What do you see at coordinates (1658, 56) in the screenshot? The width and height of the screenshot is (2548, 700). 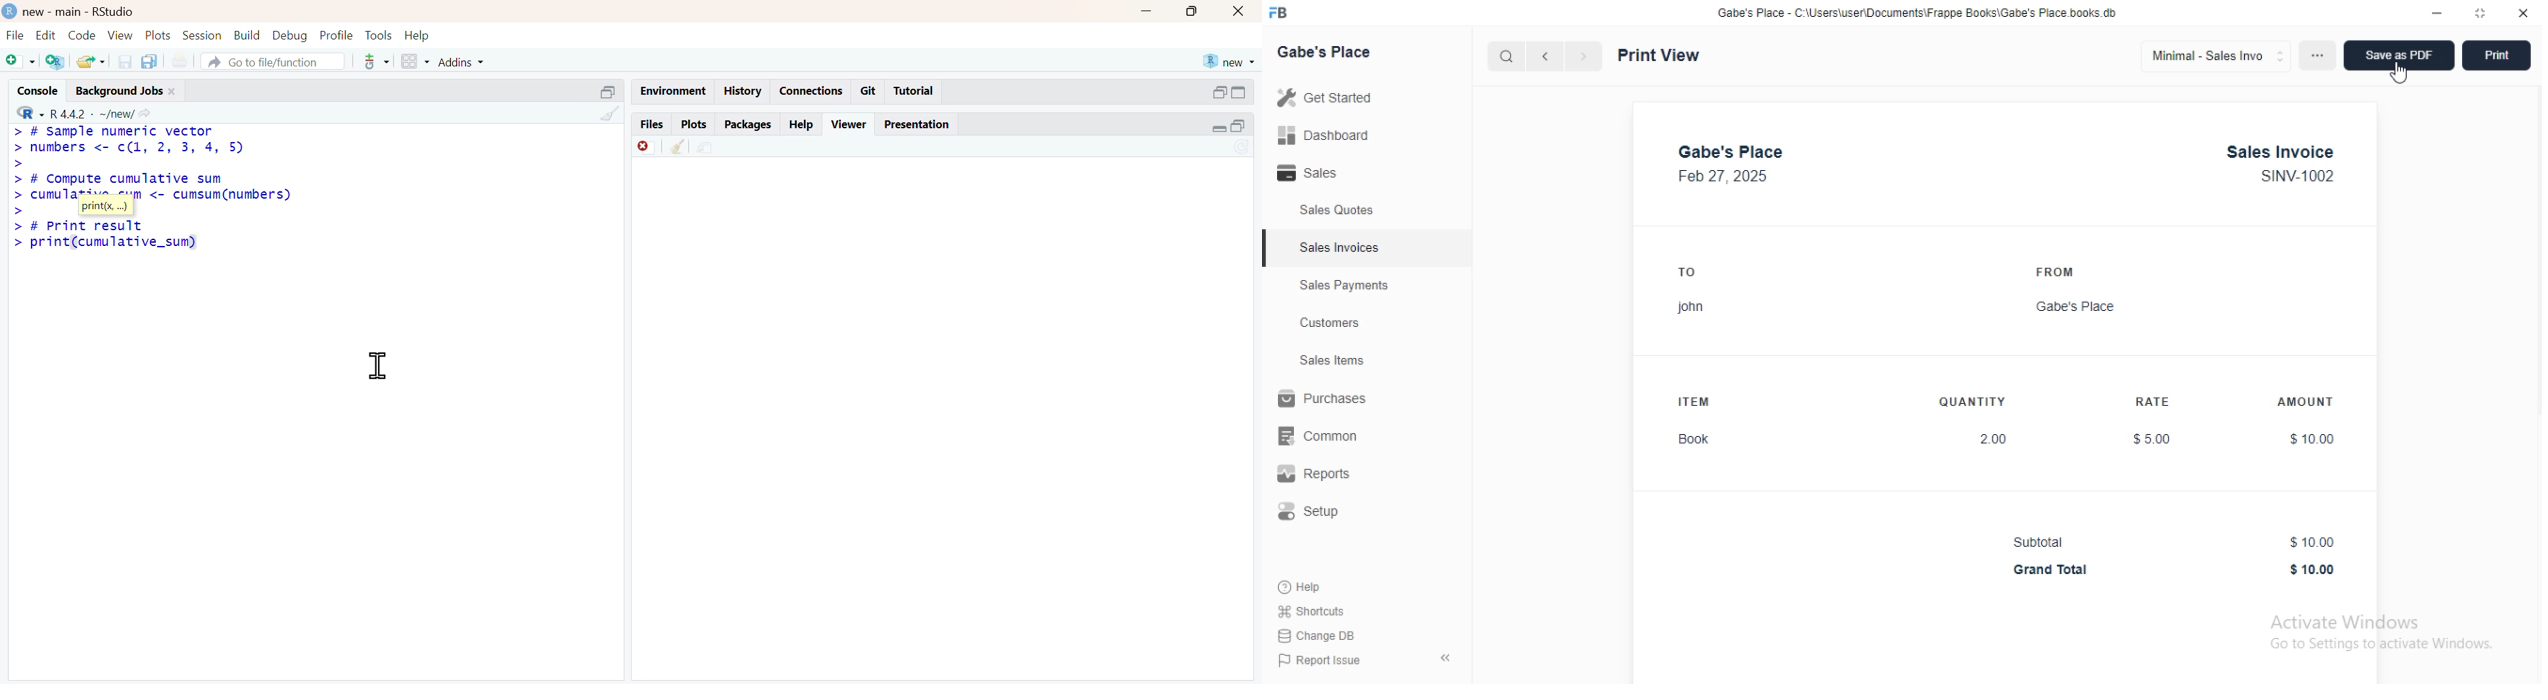 I see `print view` at bounding box center [1658, 56].